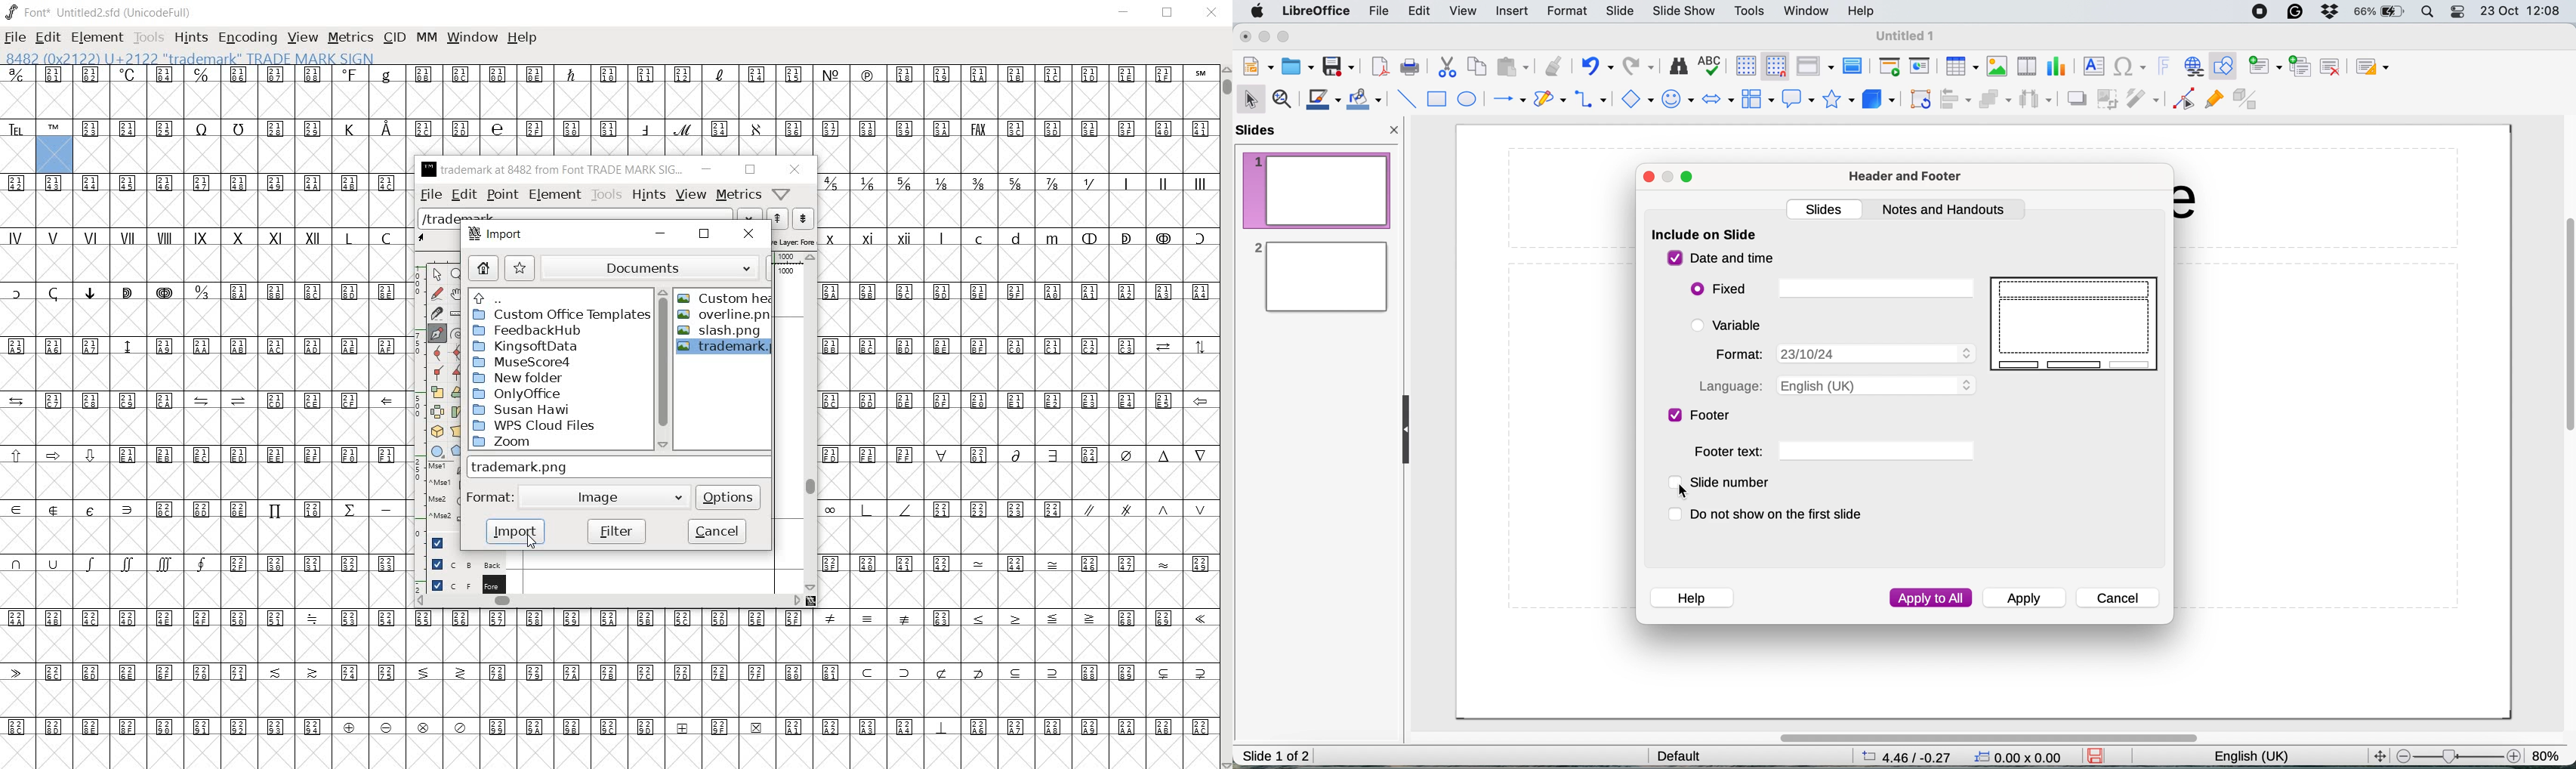  Describe the element at coordinates (875, 254) in the screenshot. I see `roman characters` at that location.